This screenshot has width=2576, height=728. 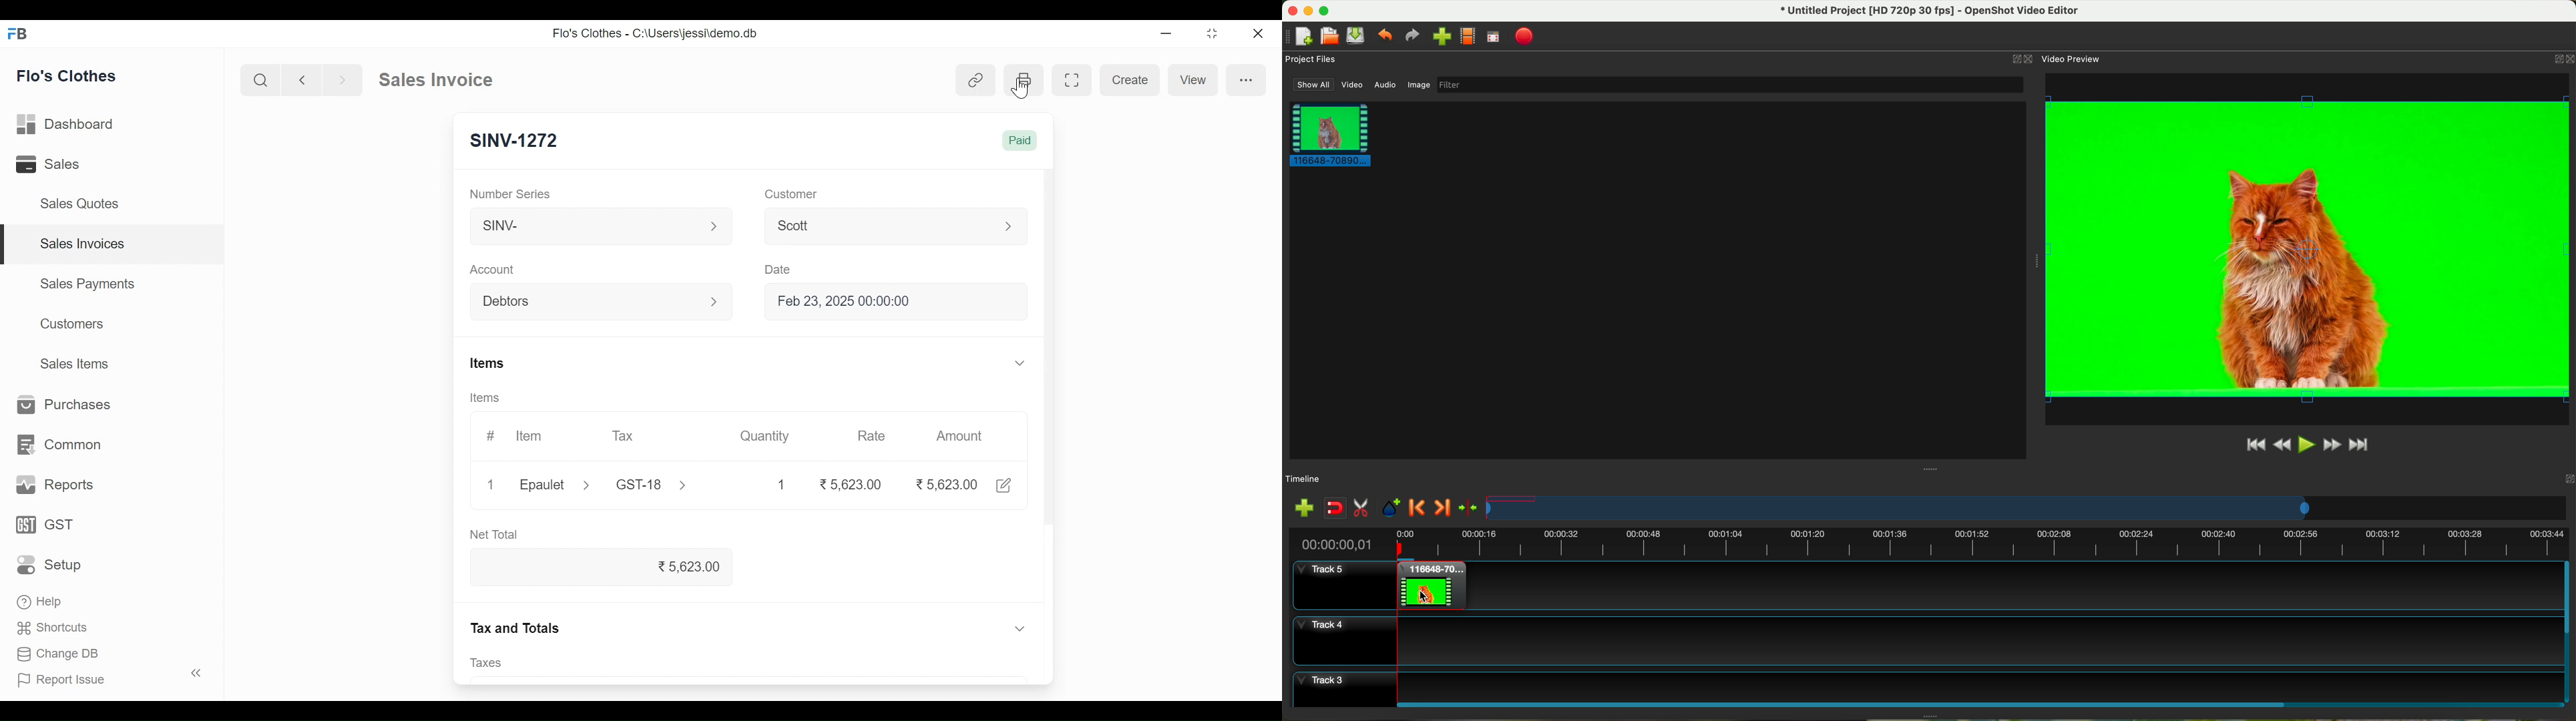 What do you see at coordinates (497, 268) in the screenshot?
I see `Account` at bounding box center [497, 268].